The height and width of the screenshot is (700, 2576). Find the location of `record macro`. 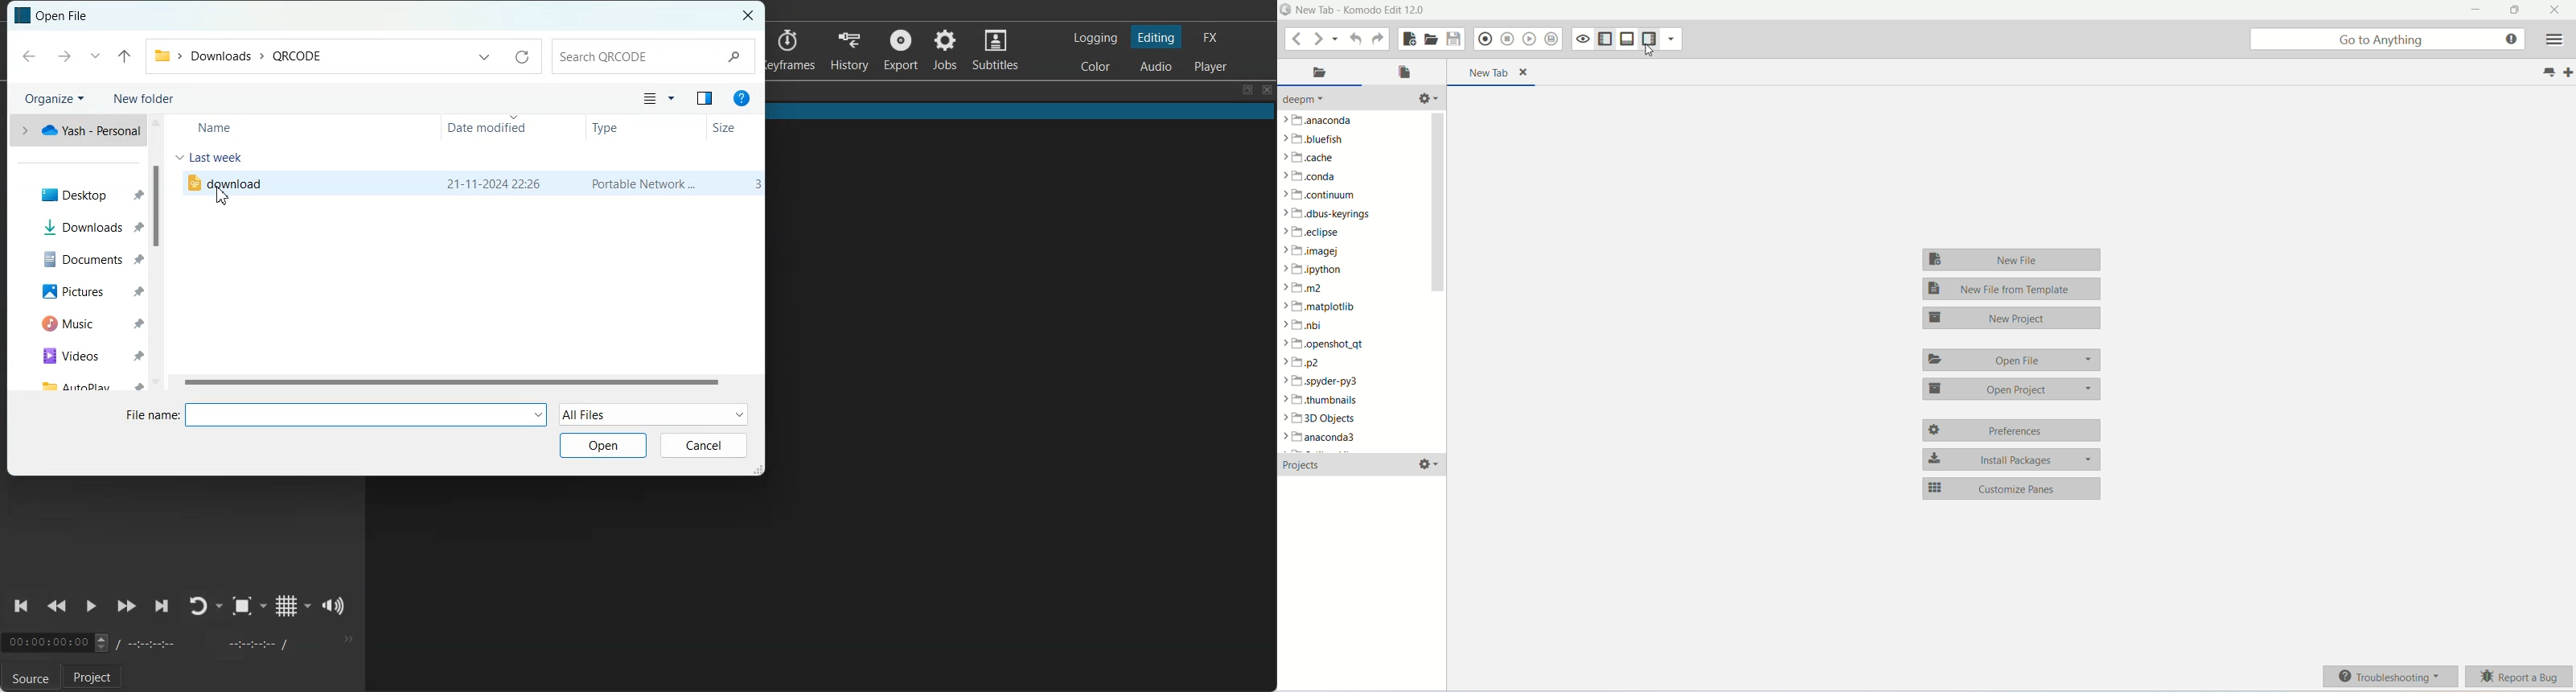

record macro is located at coordinates (1484, 39).